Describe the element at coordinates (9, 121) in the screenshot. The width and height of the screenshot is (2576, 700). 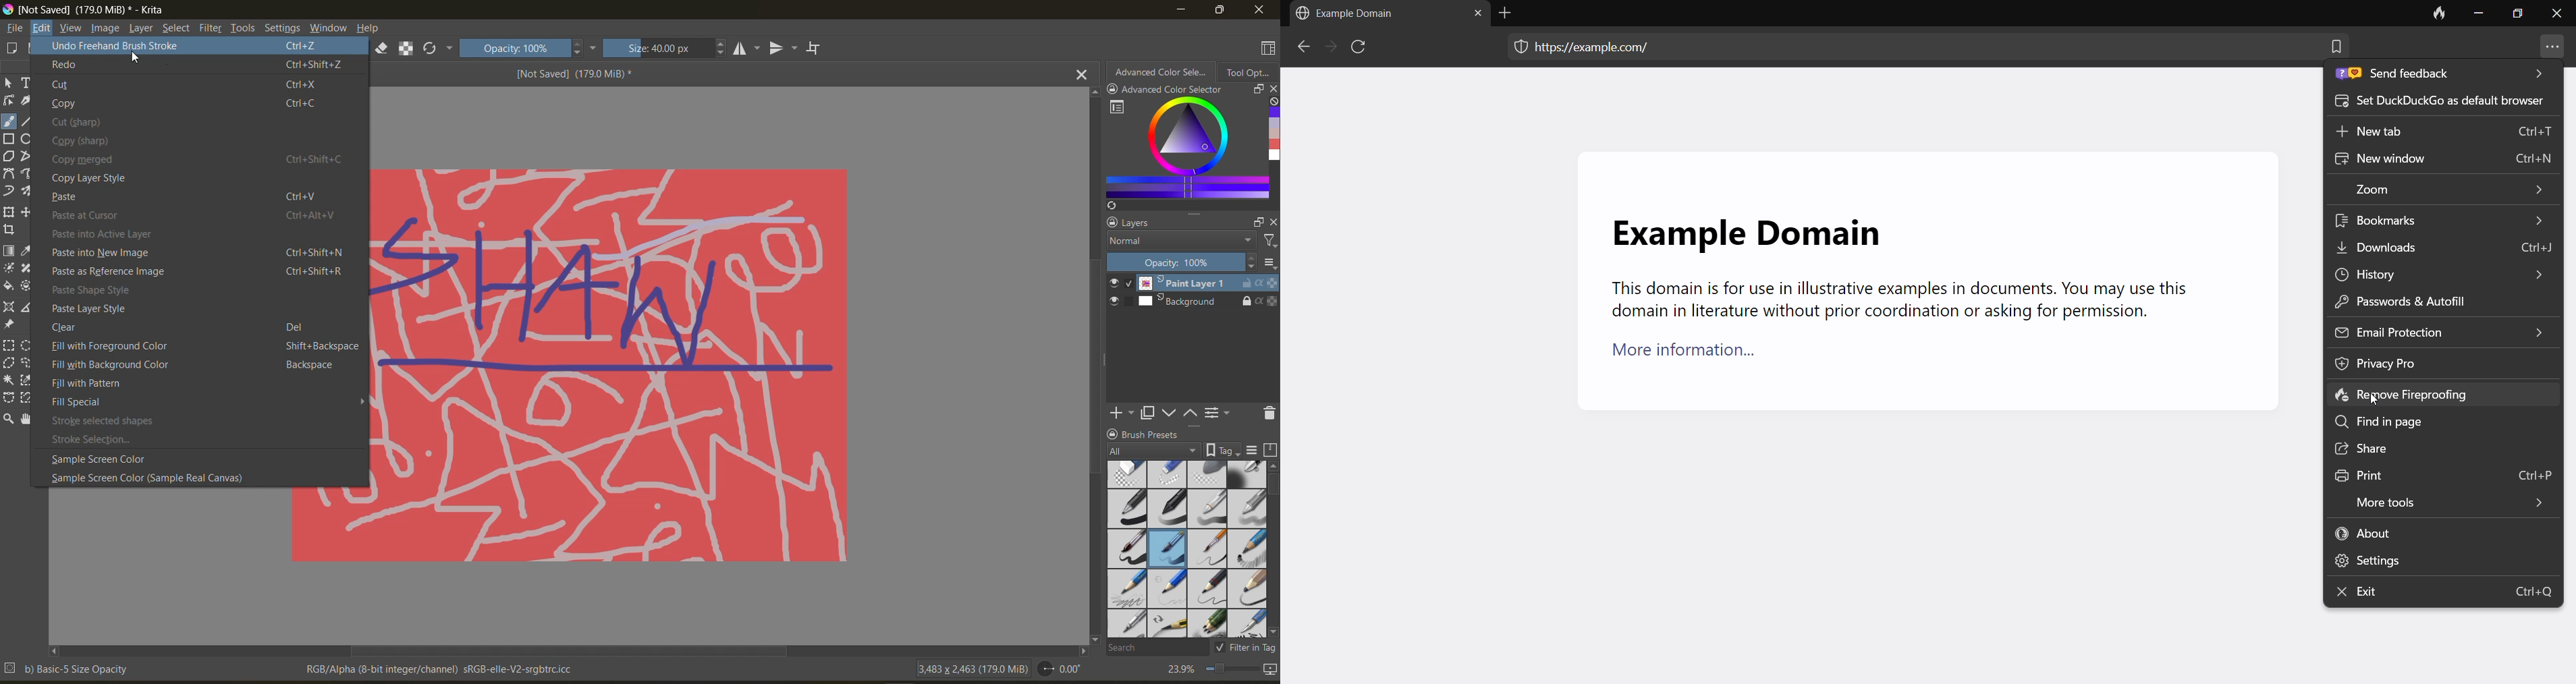
I see `free hand brush` at that location.